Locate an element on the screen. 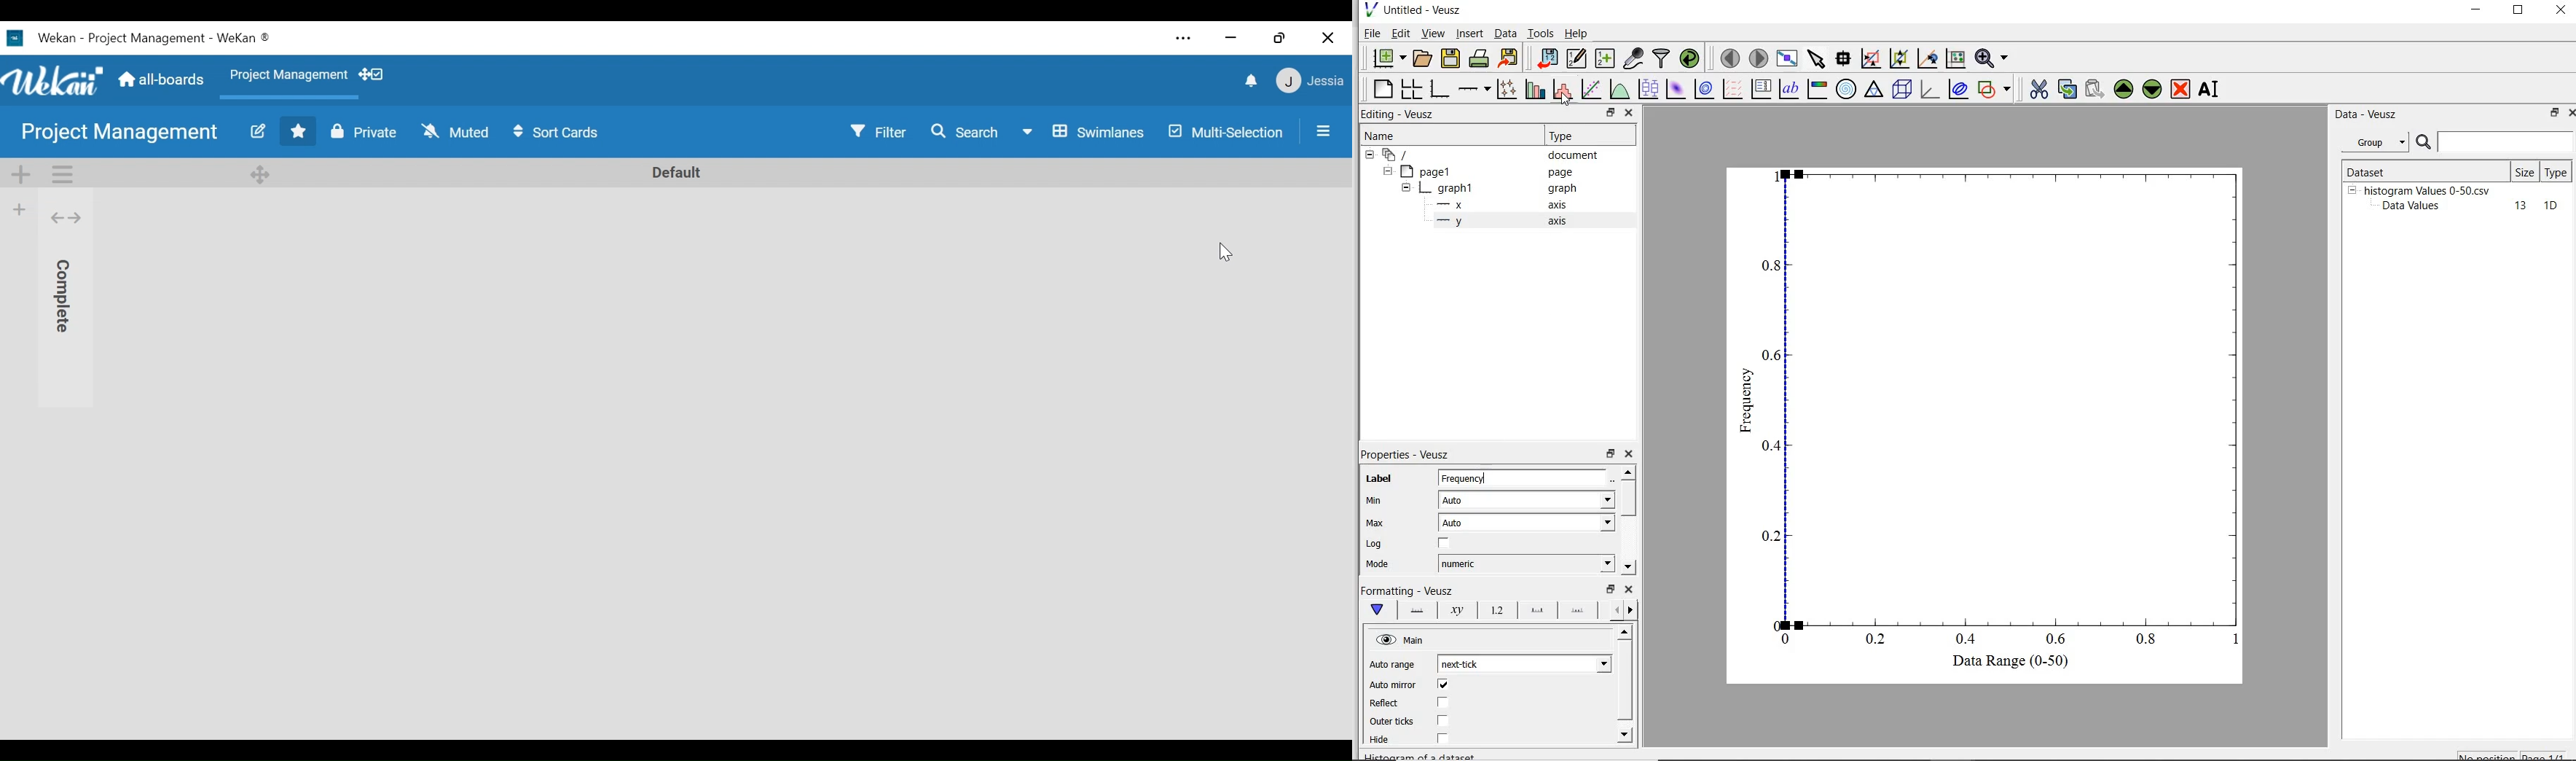 Image resolution: width=2576 pixels, height=784 pixels. Expand is located at coordinates (66, 218).